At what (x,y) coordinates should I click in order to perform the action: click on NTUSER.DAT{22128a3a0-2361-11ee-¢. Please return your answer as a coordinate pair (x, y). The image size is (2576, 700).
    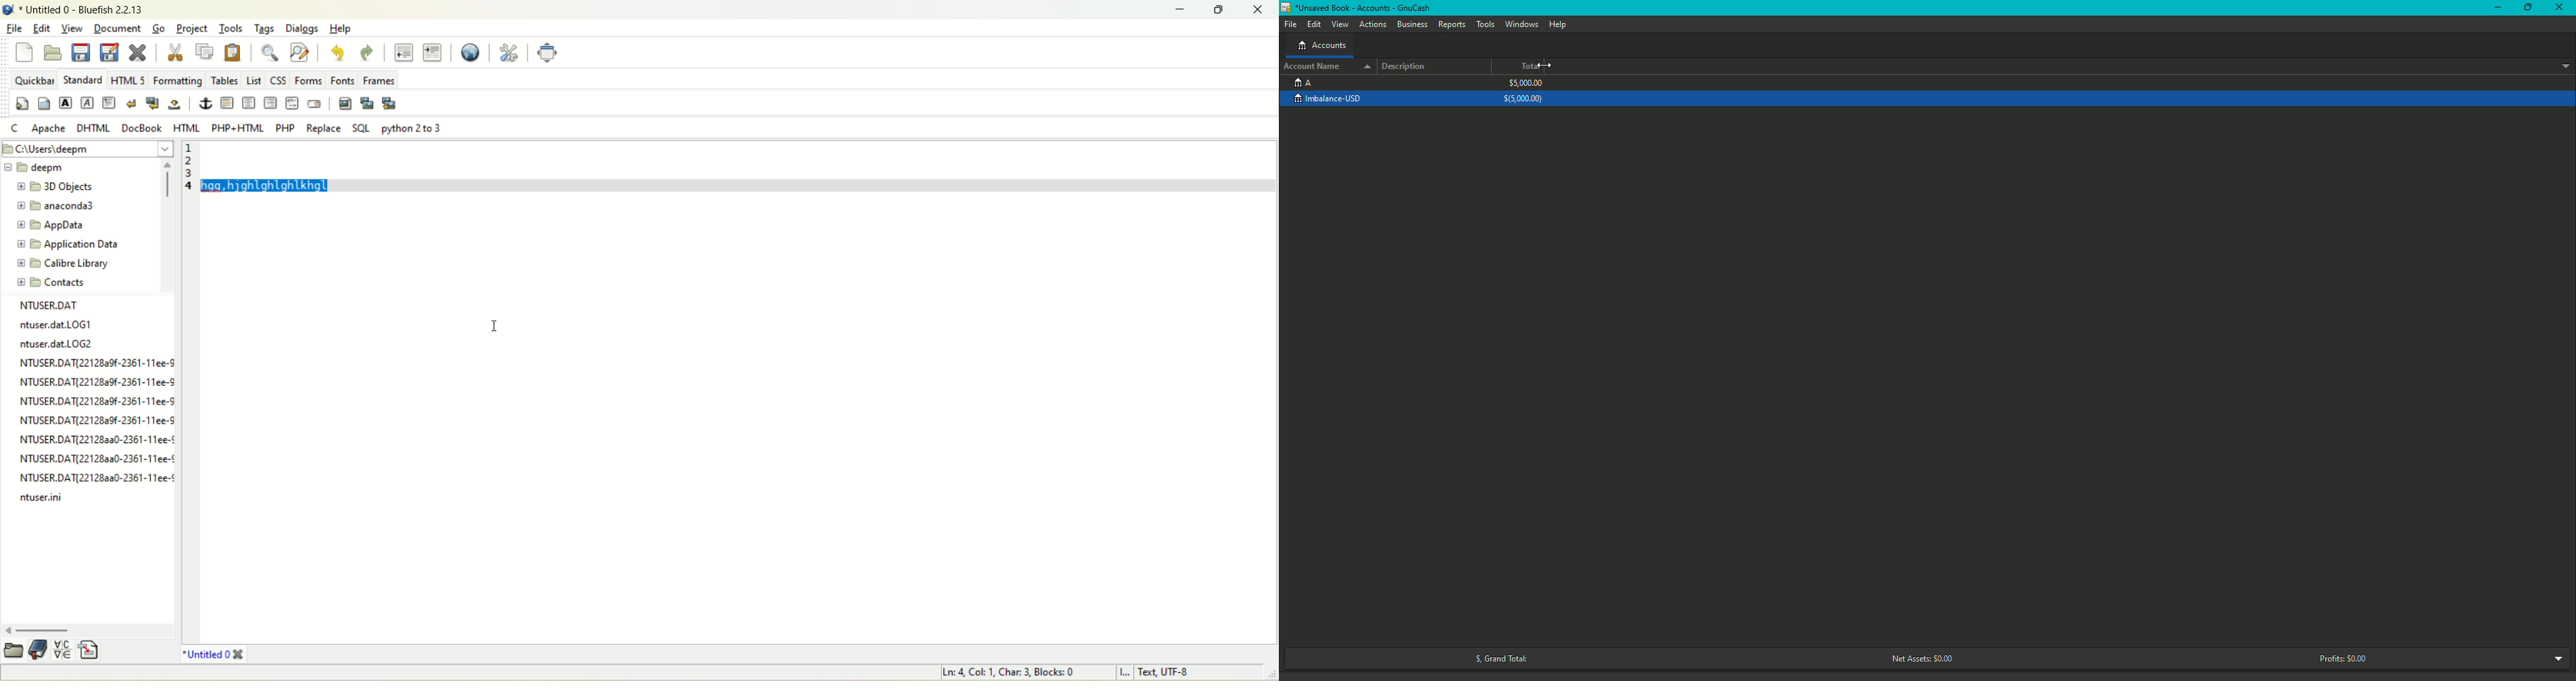
    Looking at the image, I should click on (93, 458).